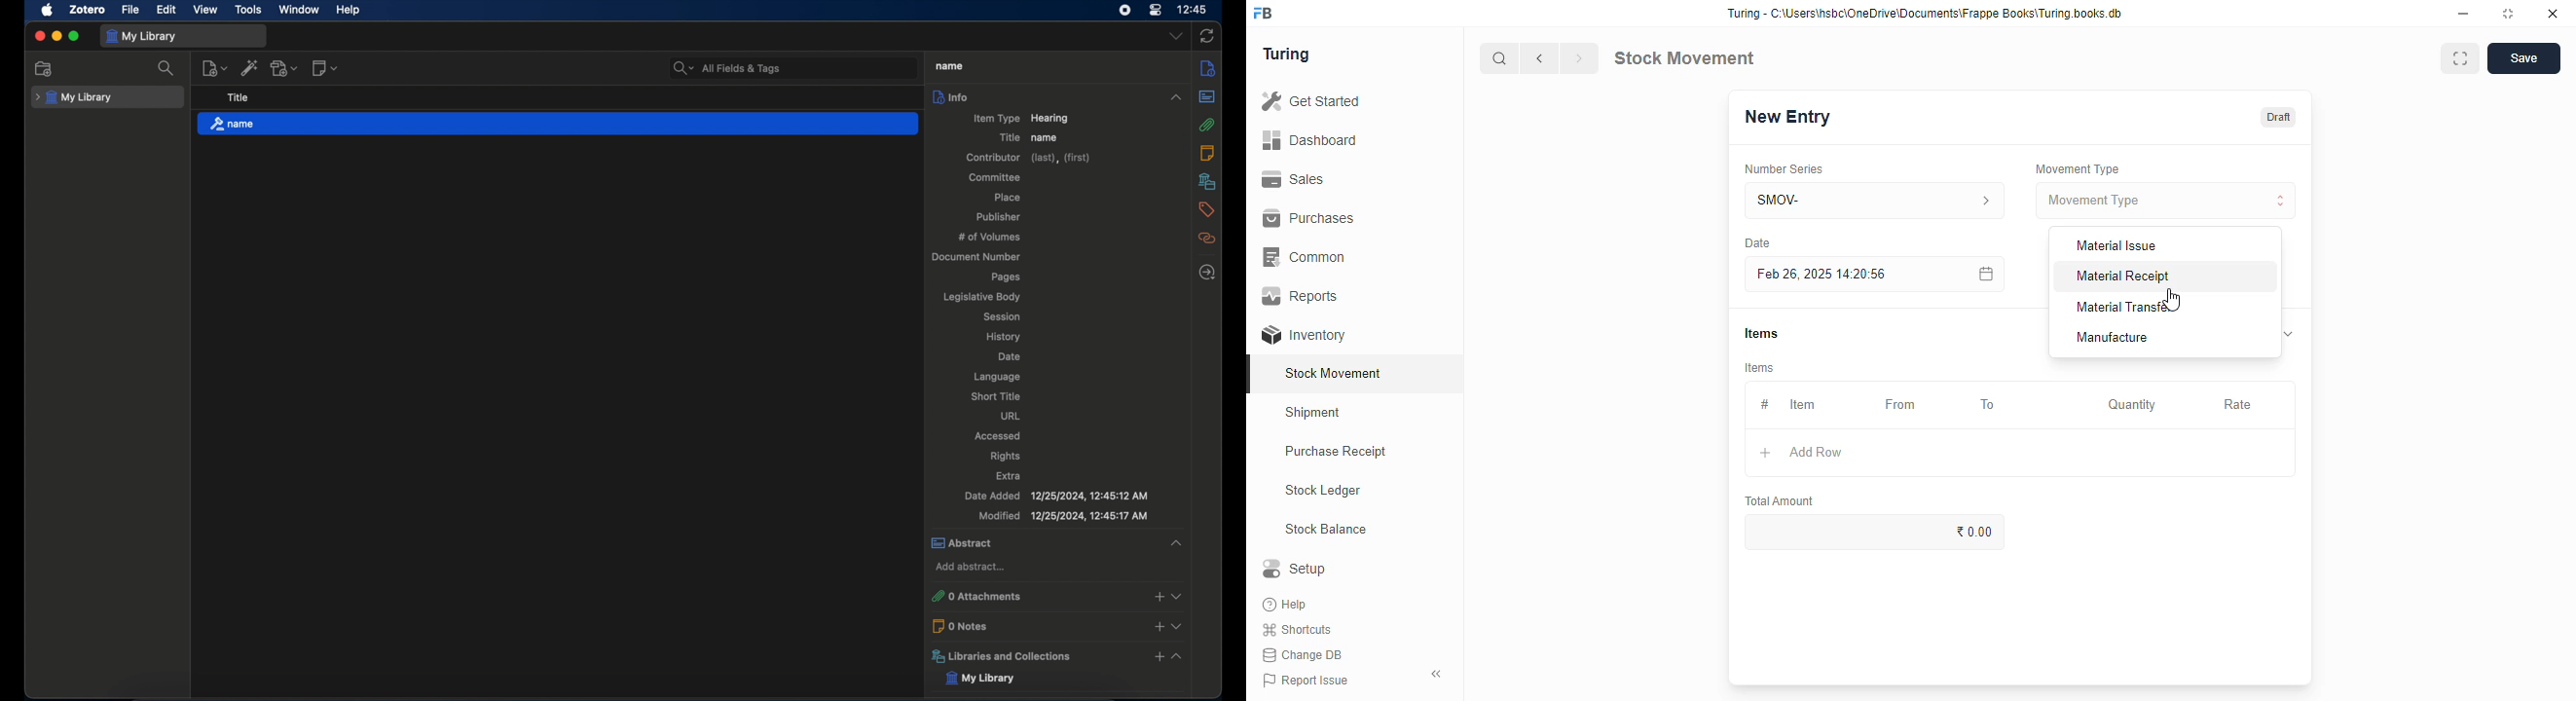 The height and width of the screenshot is (728, 2576). Describe the element at coordinates (1876, 200) in the screenshot. I see `SMOV-` at that location.